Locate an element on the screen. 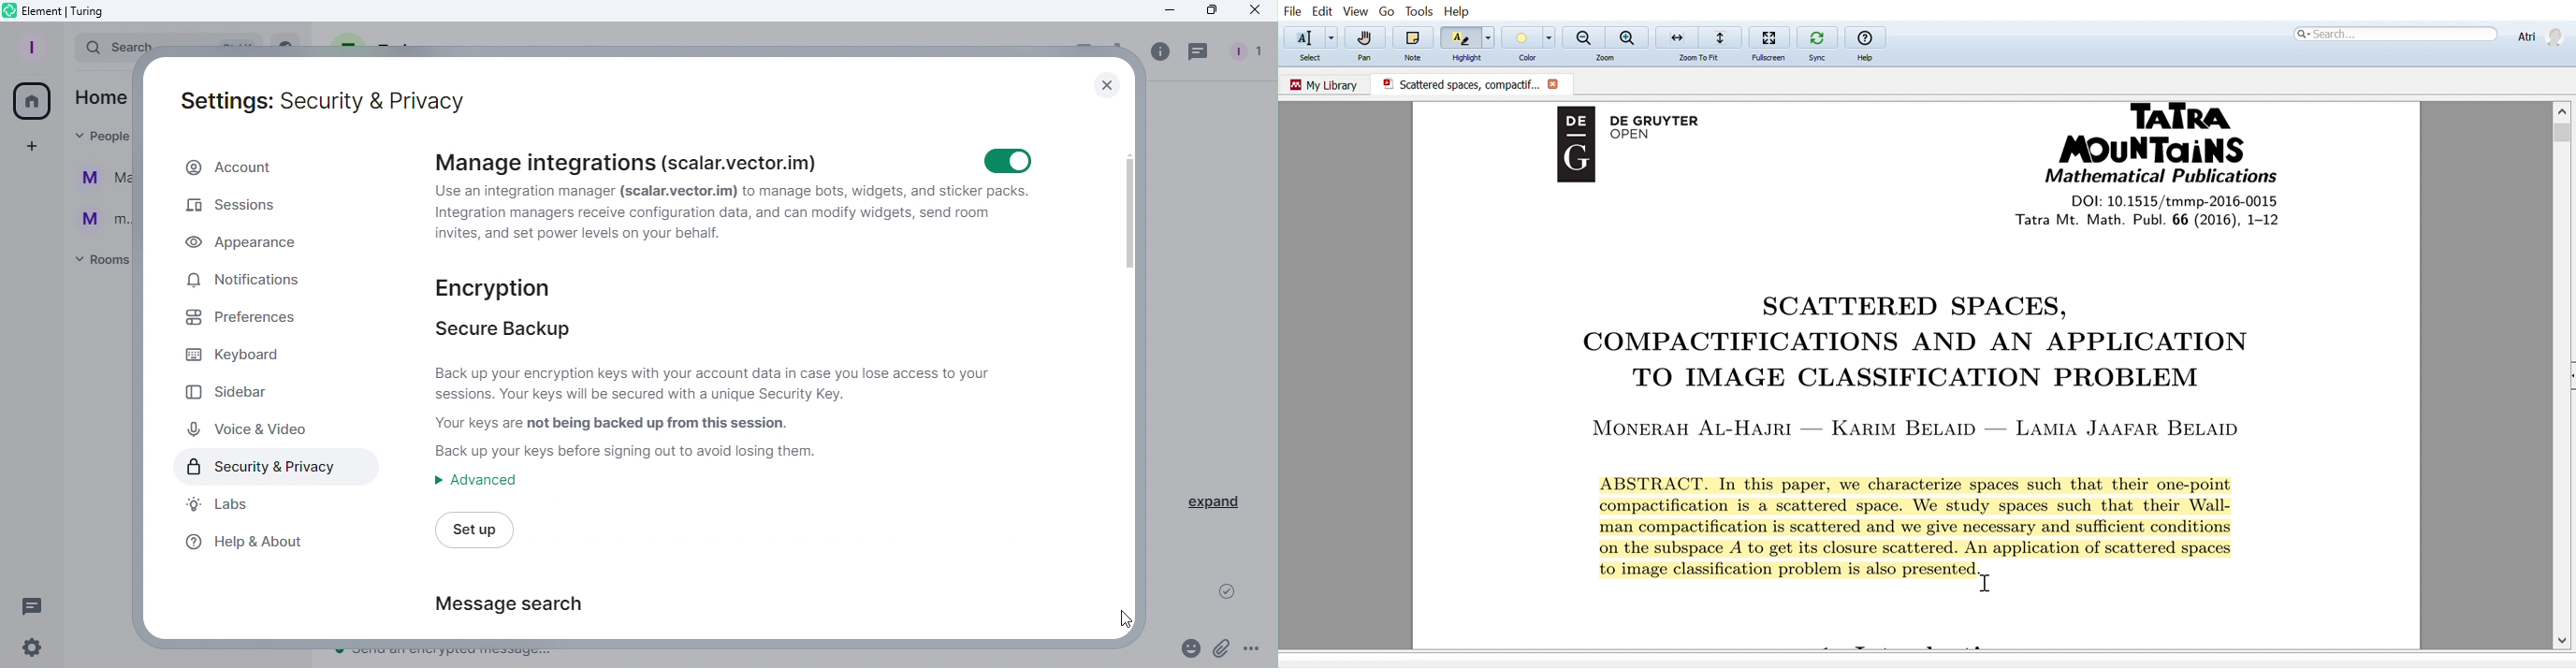 The width and height of the screenshot is (2576, 672). SCATTERED SPACES, is located at coordinates (1916, 306).